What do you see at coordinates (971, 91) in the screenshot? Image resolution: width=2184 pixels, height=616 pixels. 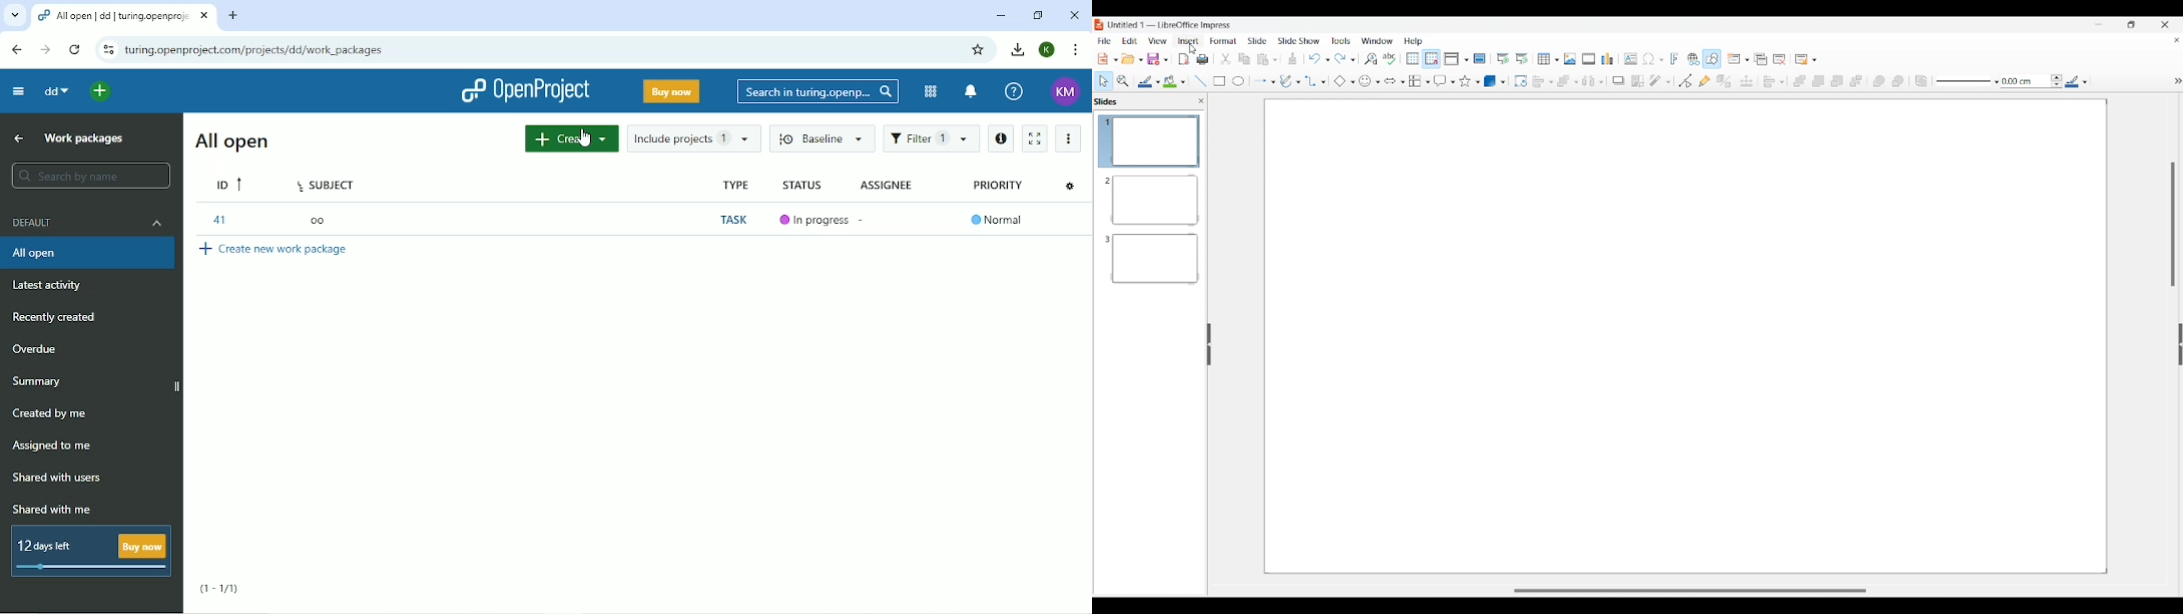 I see `To notification center` at bounding box center [971, 91].